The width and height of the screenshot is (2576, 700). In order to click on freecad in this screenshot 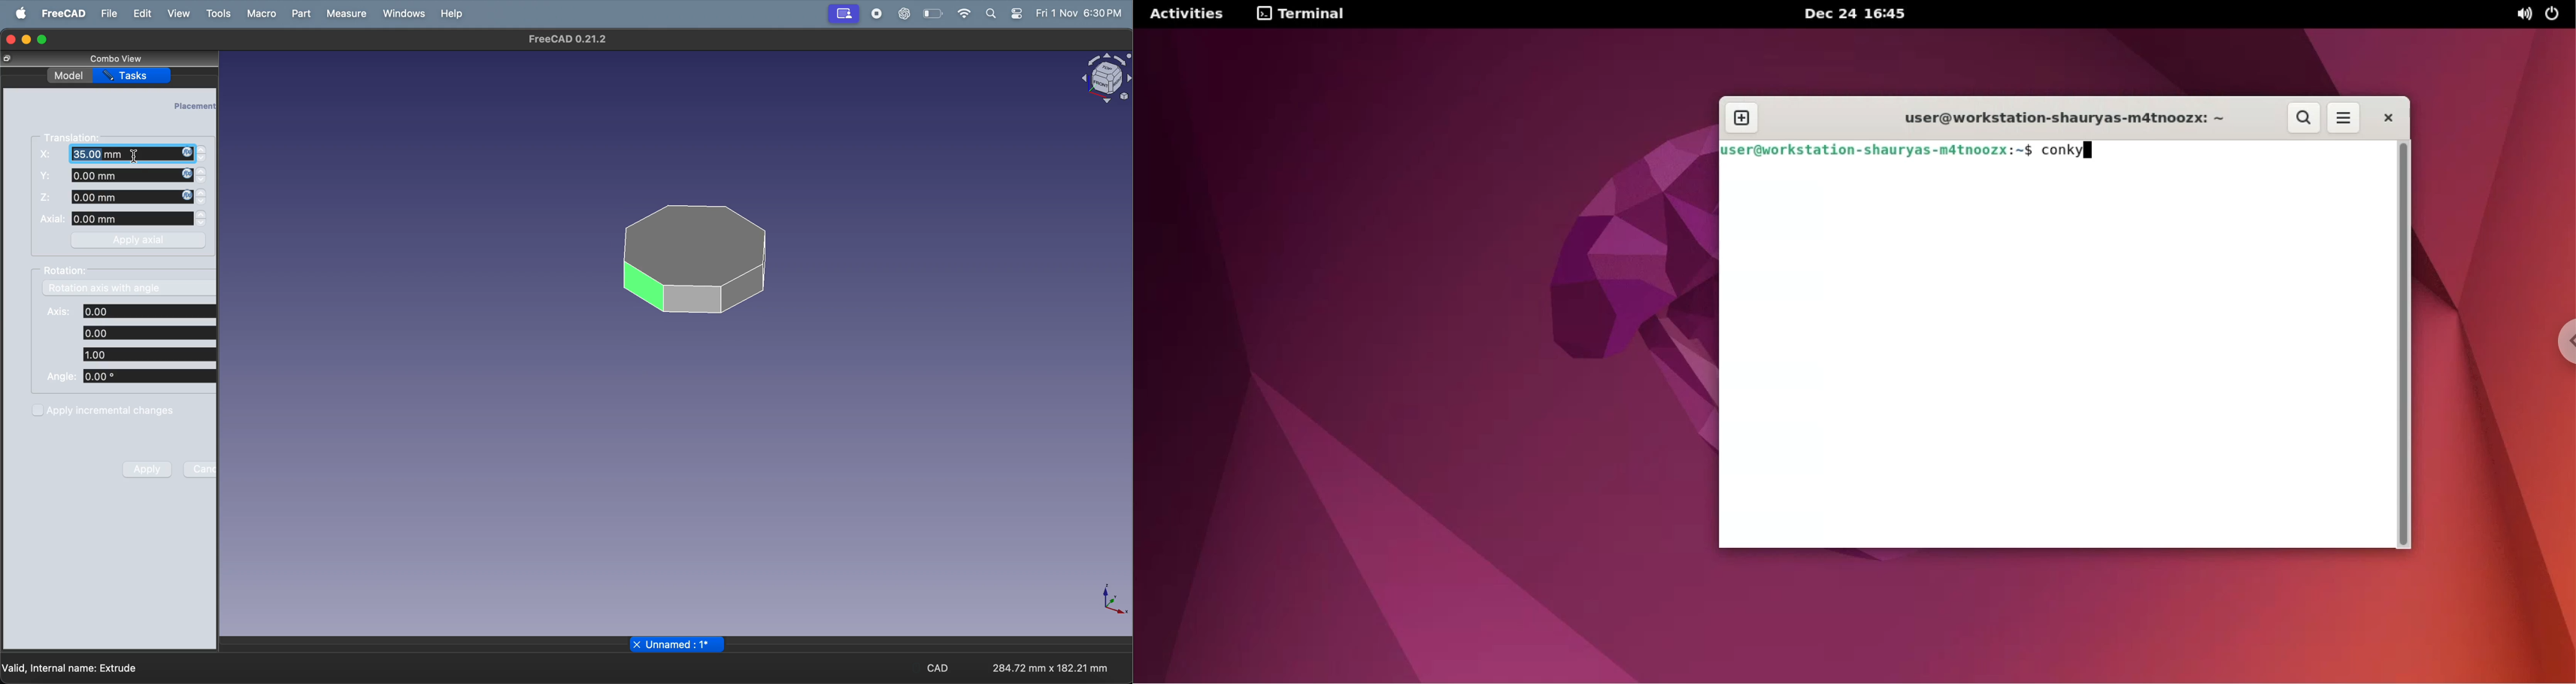, I will do `click(63, 13)`.